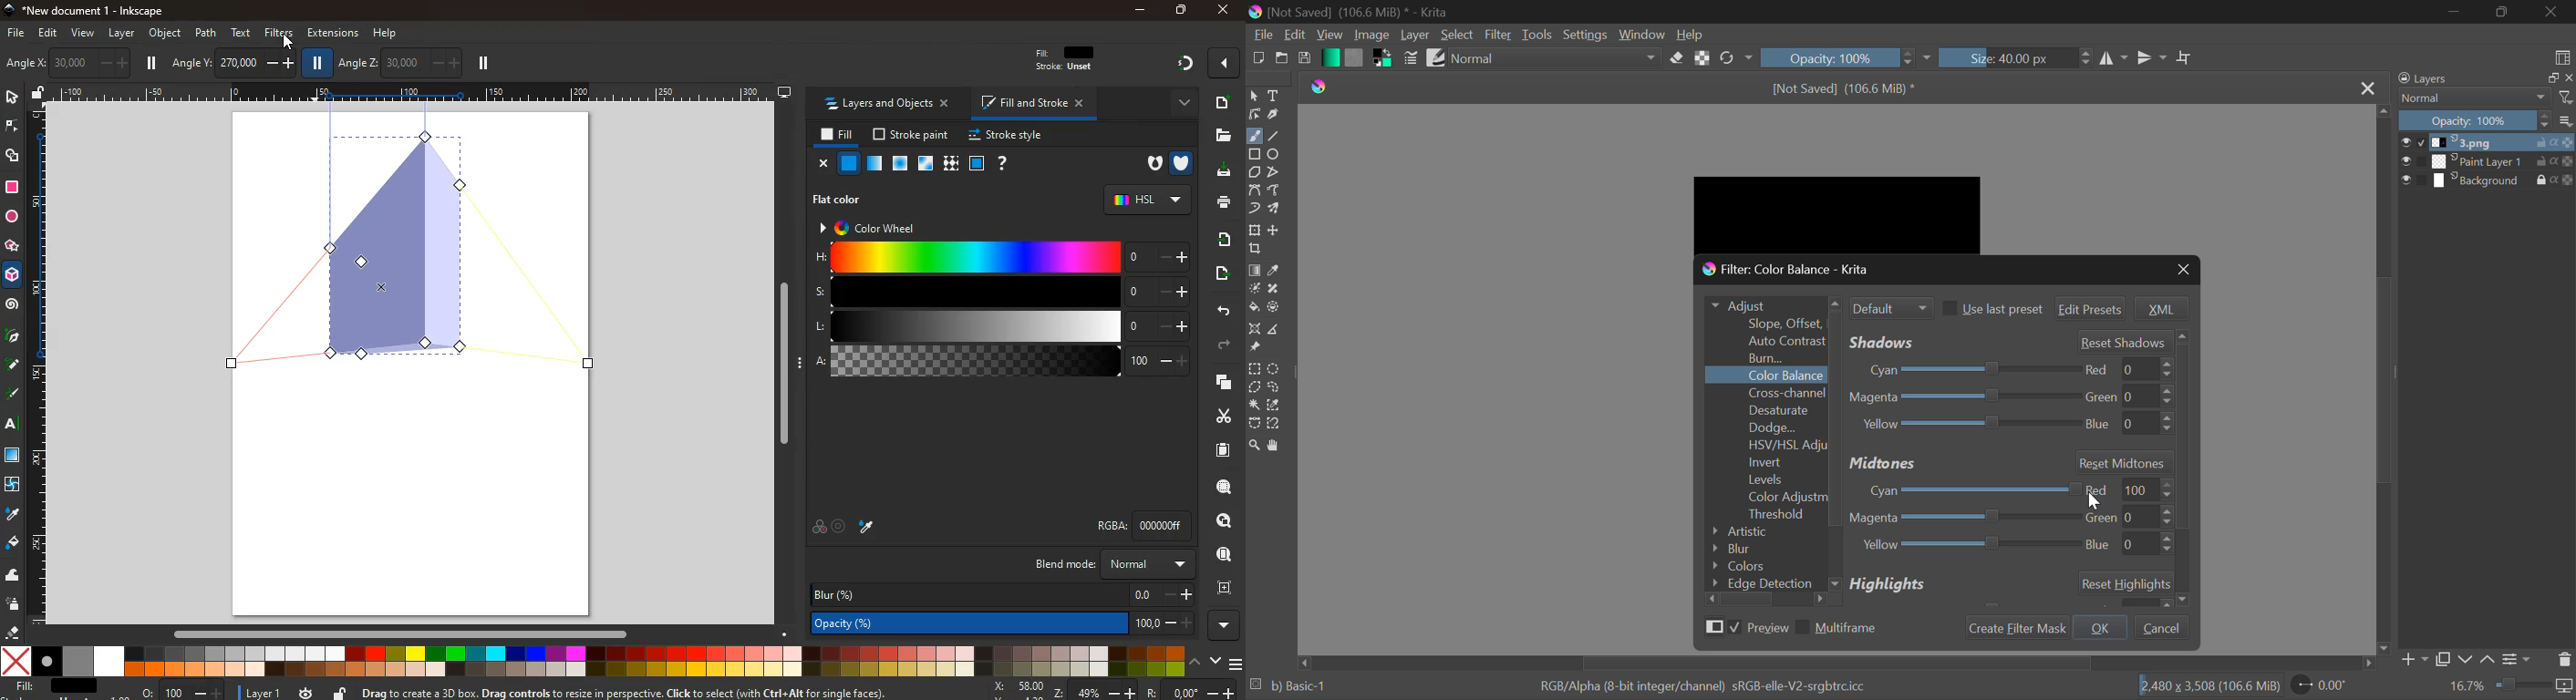  I want to click on Shadows' Adjustment Sliders, so click(2006, 342).